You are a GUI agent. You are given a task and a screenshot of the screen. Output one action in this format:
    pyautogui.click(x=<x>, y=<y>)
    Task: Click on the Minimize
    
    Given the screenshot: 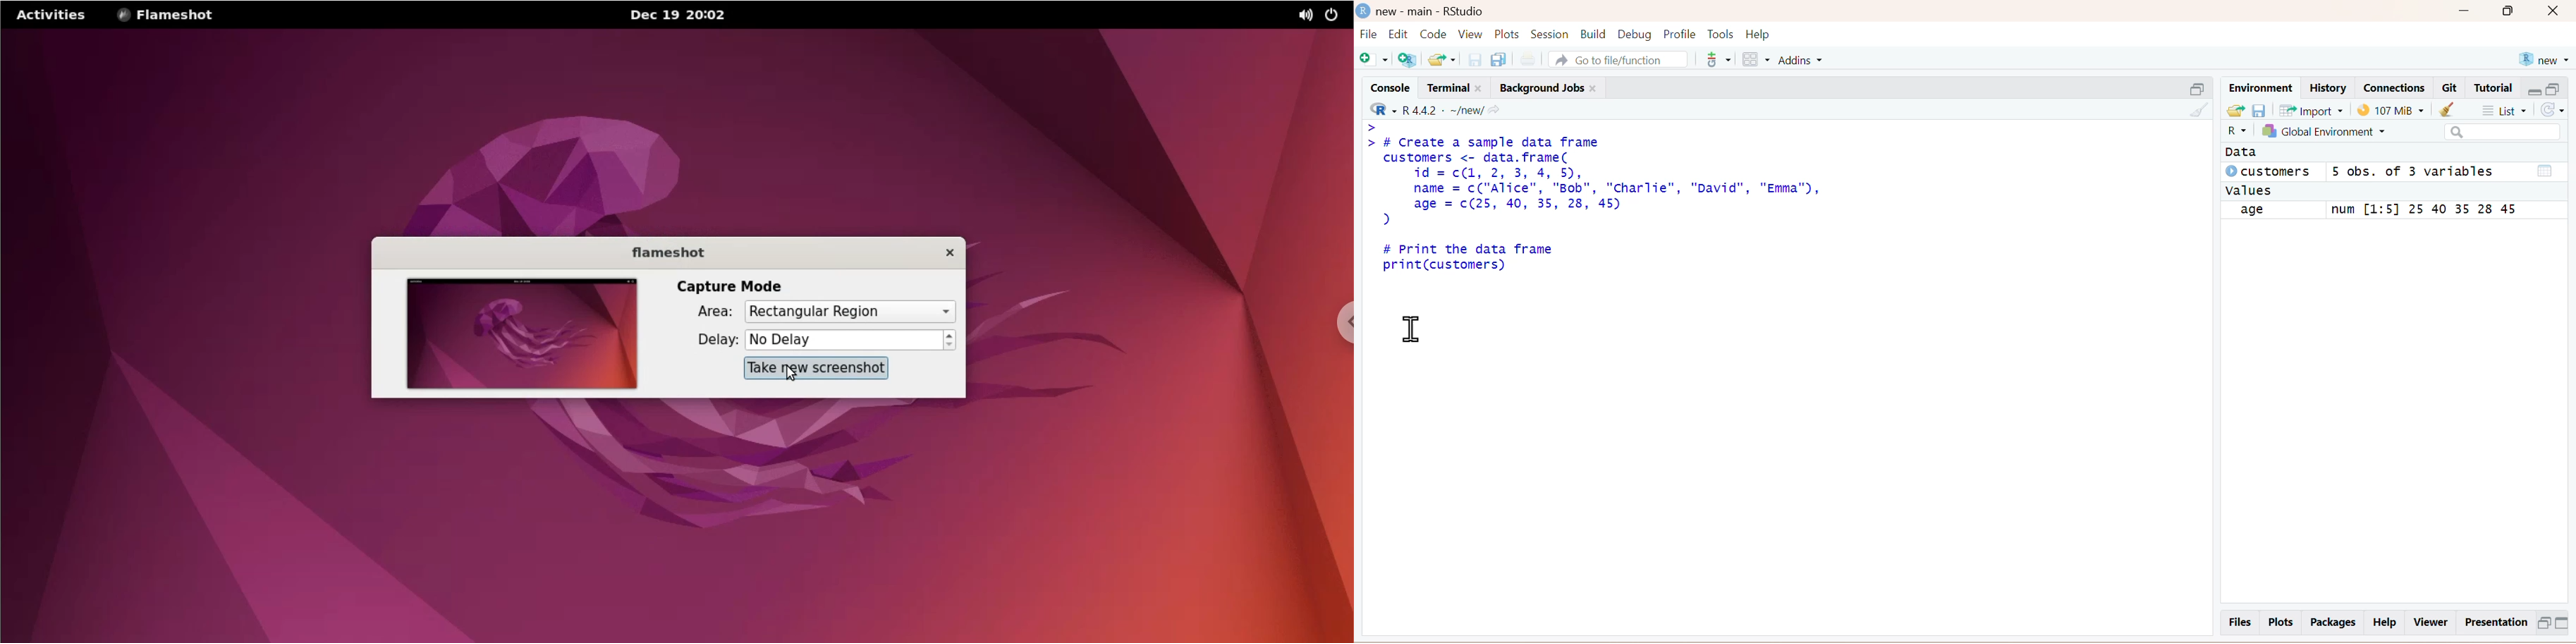 What is the action you would take?
    pyautogui.click(x=2466, y=13)
    